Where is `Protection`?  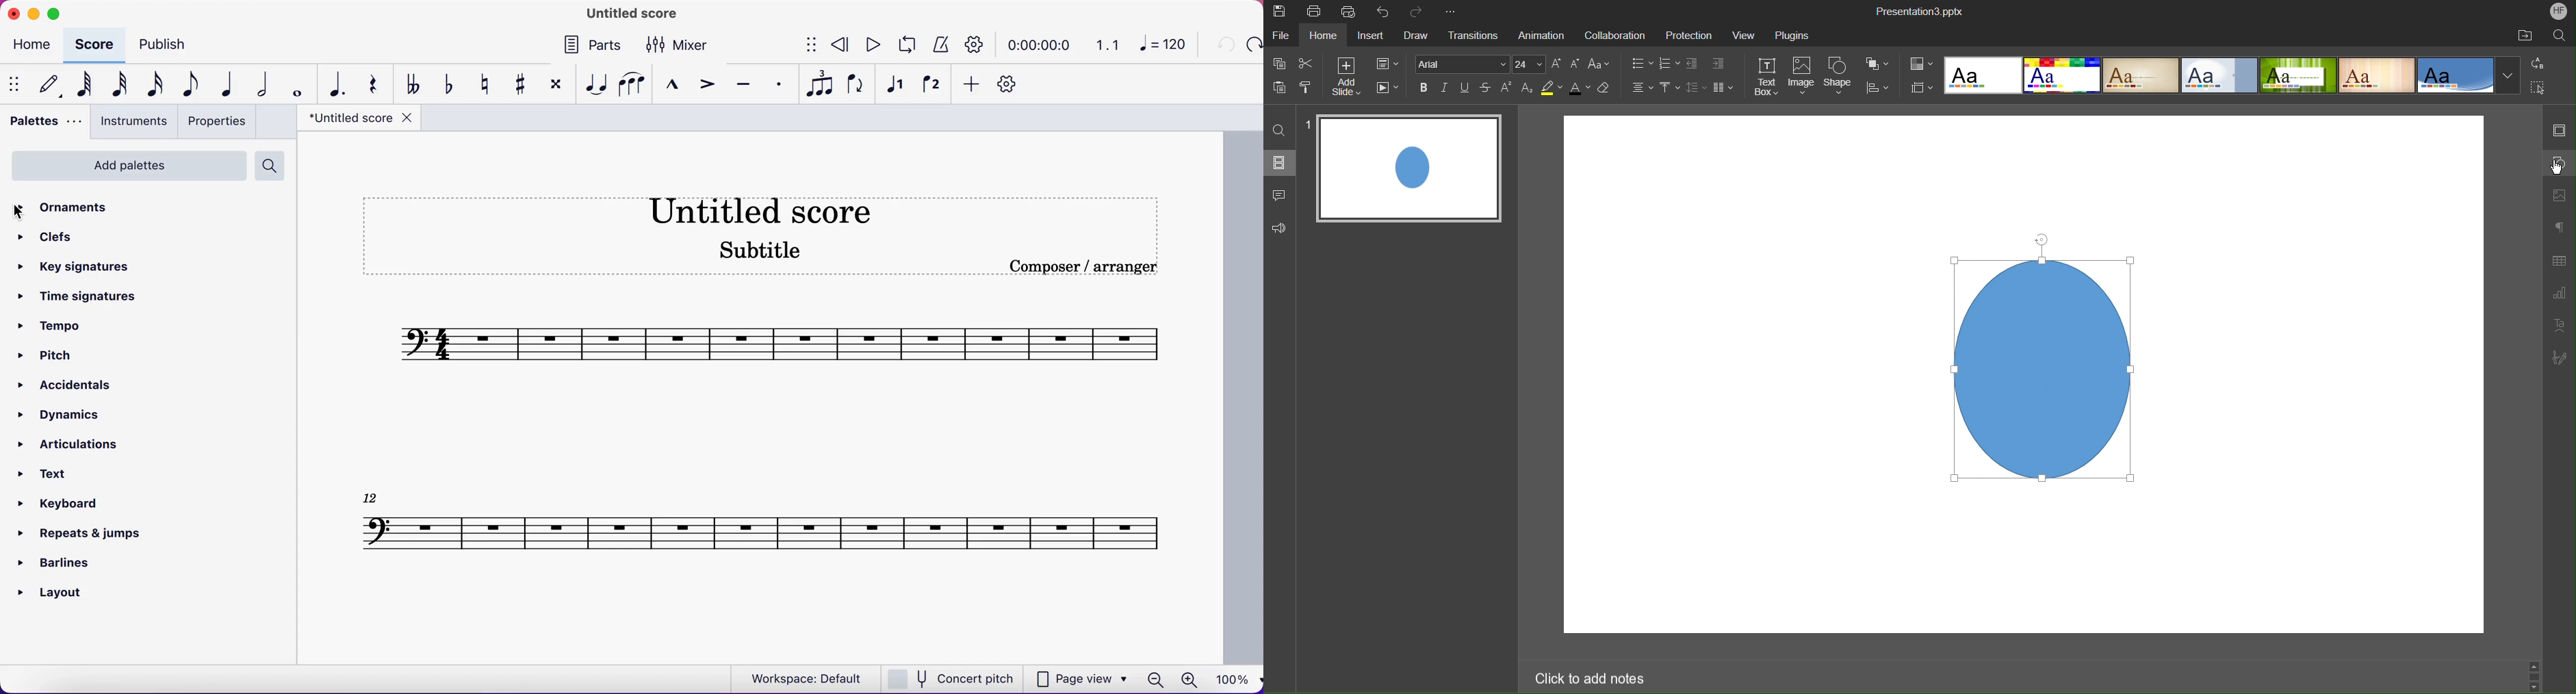
Protection is located at coordinates (1690, 35).